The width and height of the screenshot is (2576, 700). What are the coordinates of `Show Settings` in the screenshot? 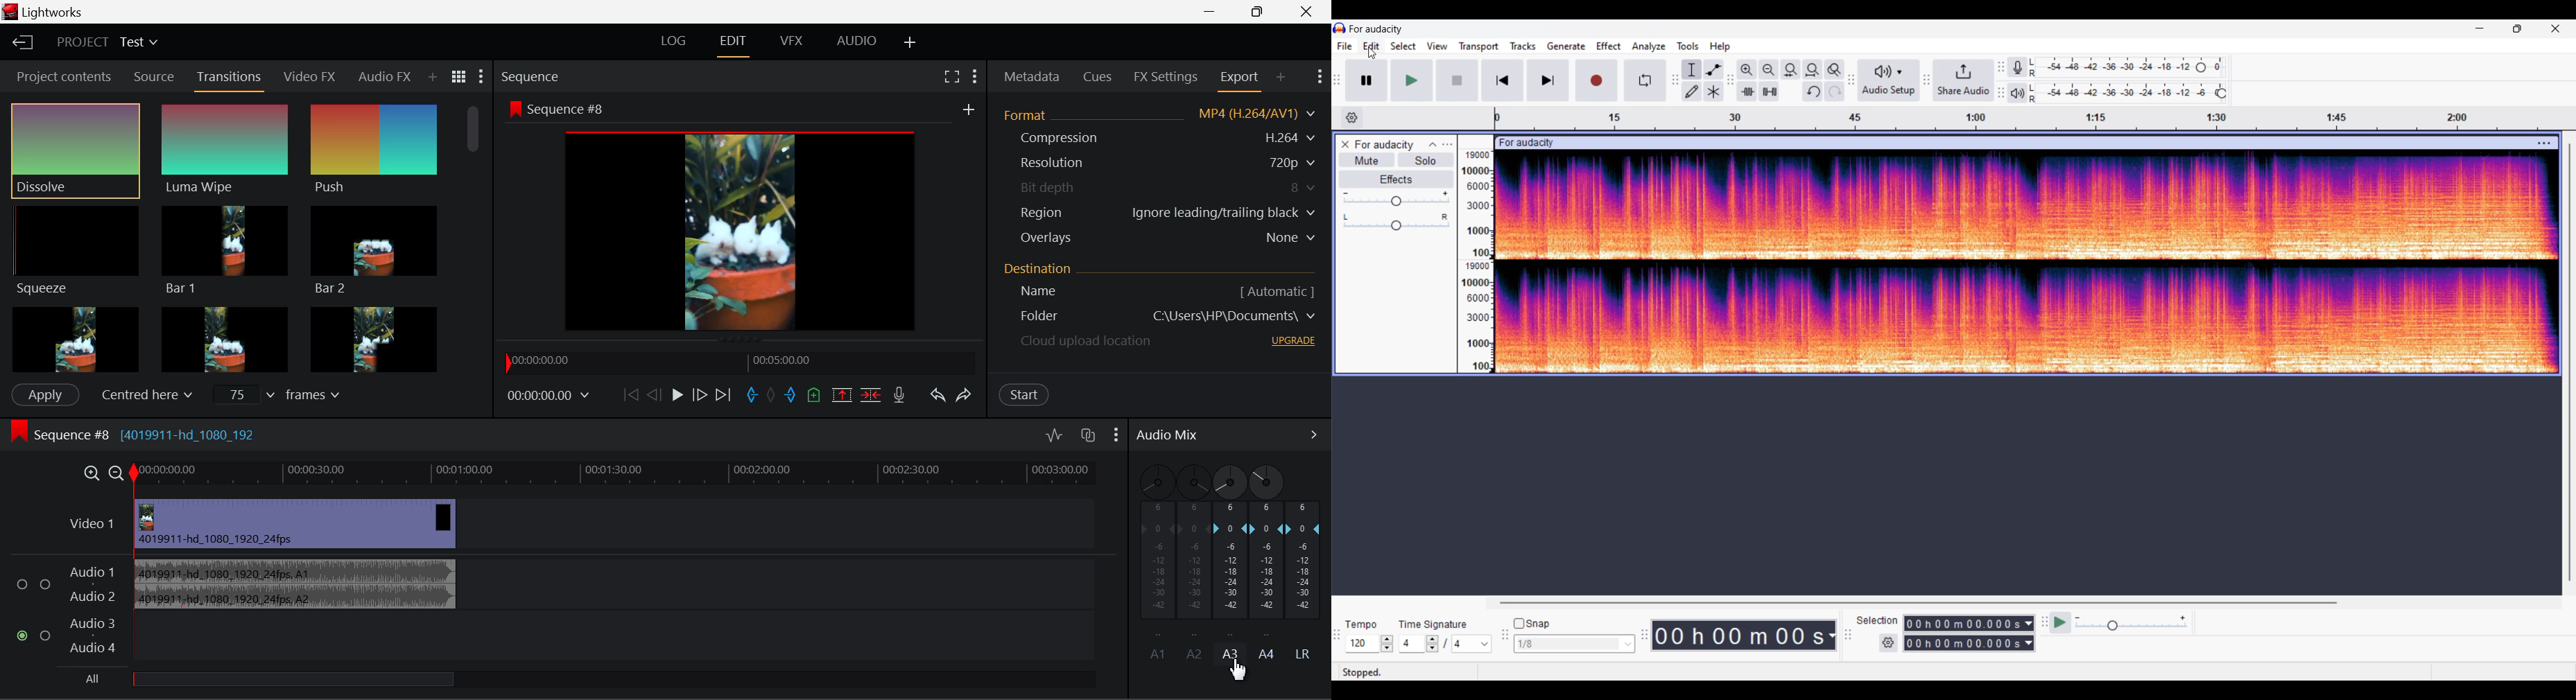 It's located at (481, 78).